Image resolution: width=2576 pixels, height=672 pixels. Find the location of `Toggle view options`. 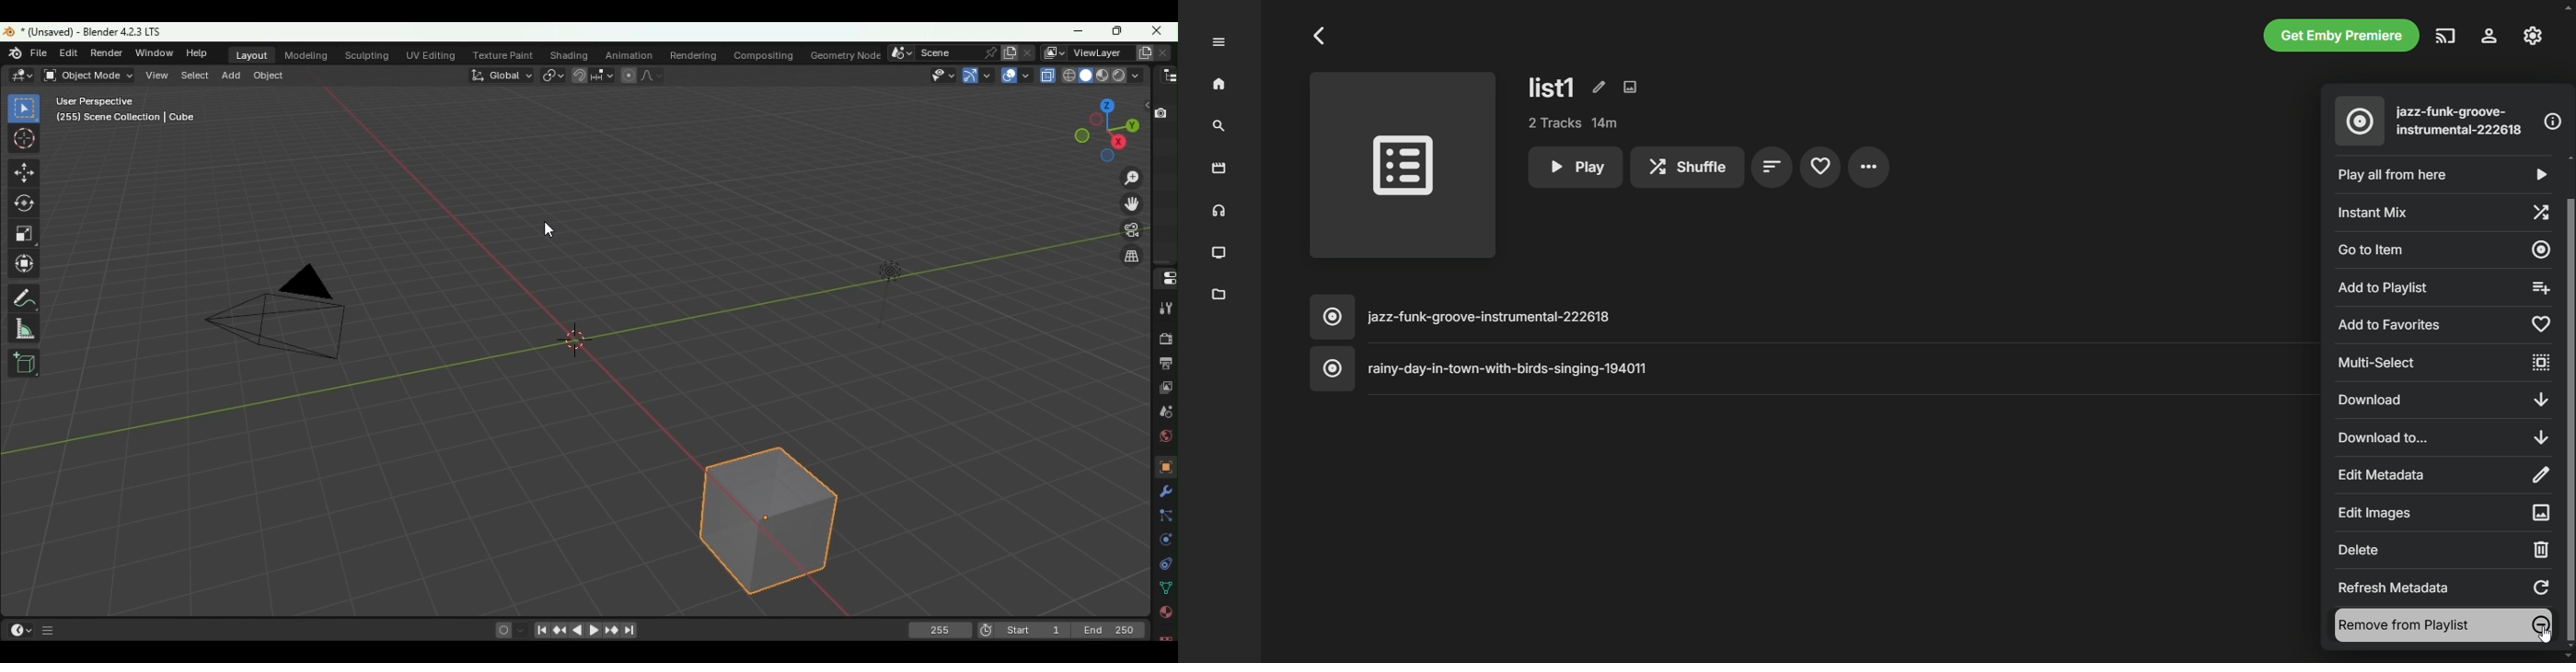

Toggle view options is located at coordinates (1144, 104).